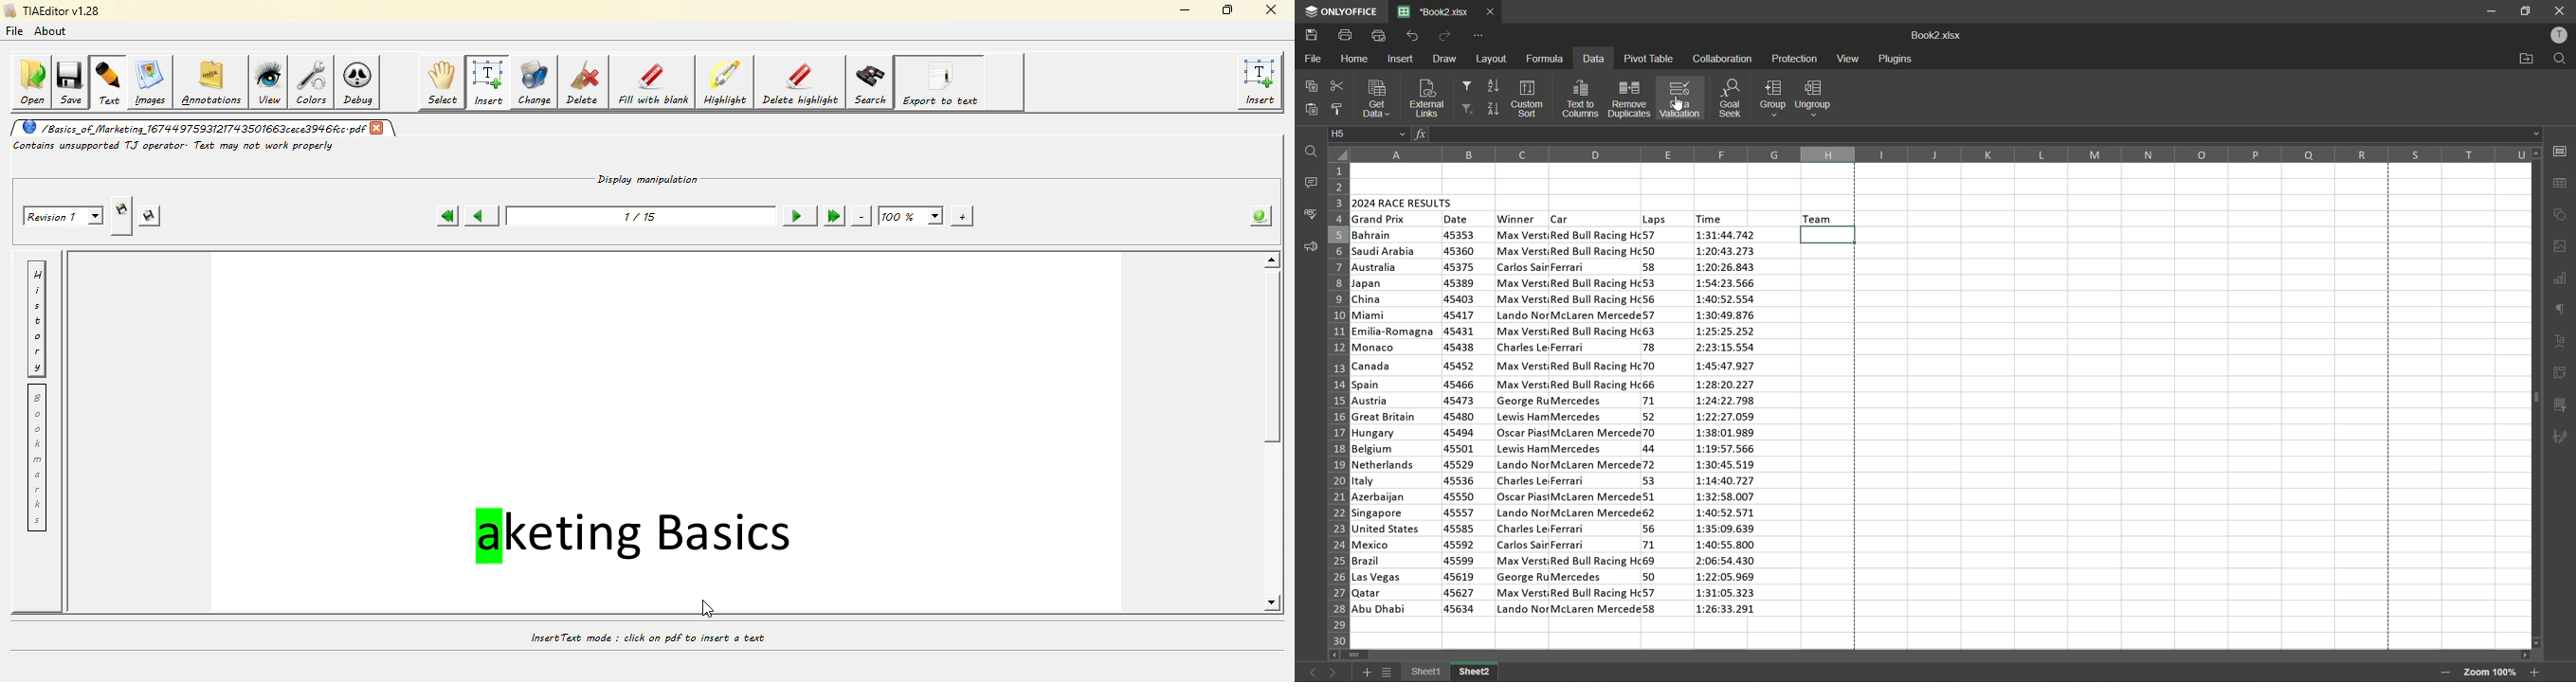  I want to click on home, so click(1355, 60).